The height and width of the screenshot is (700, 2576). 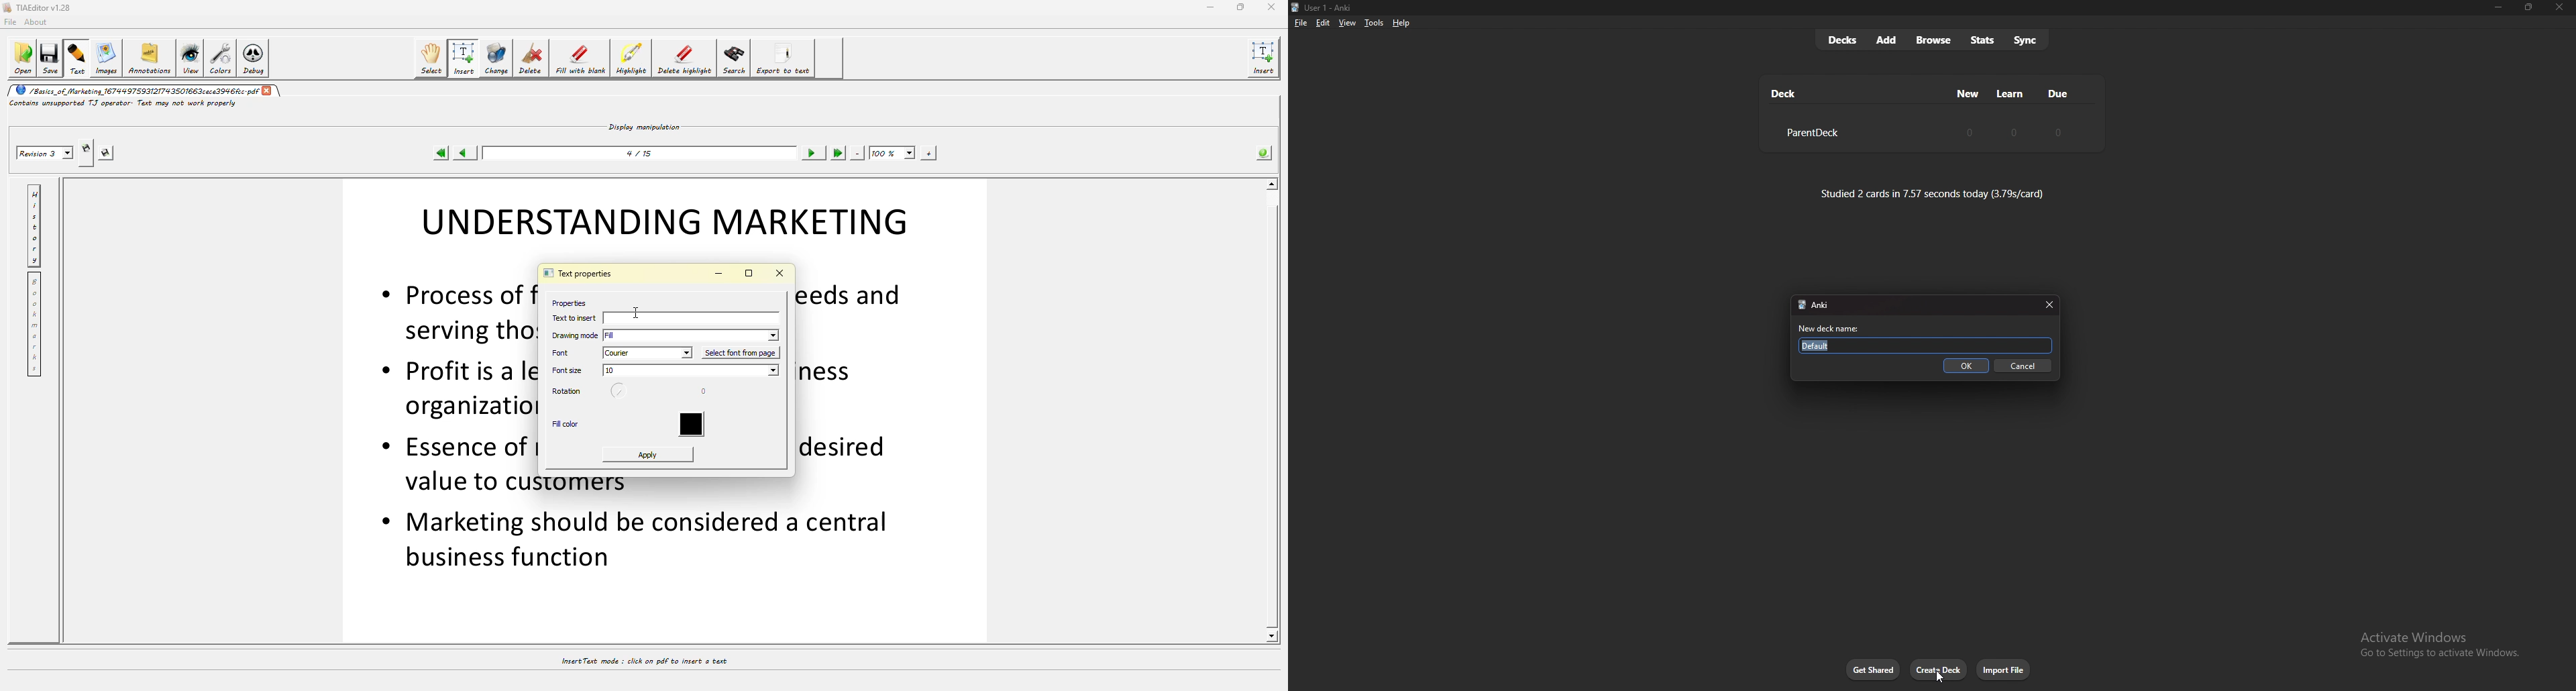 What do you see at coordinates (1939, 670) in the screenshot?
I see `create deck` at bounding box center [1939, 670].